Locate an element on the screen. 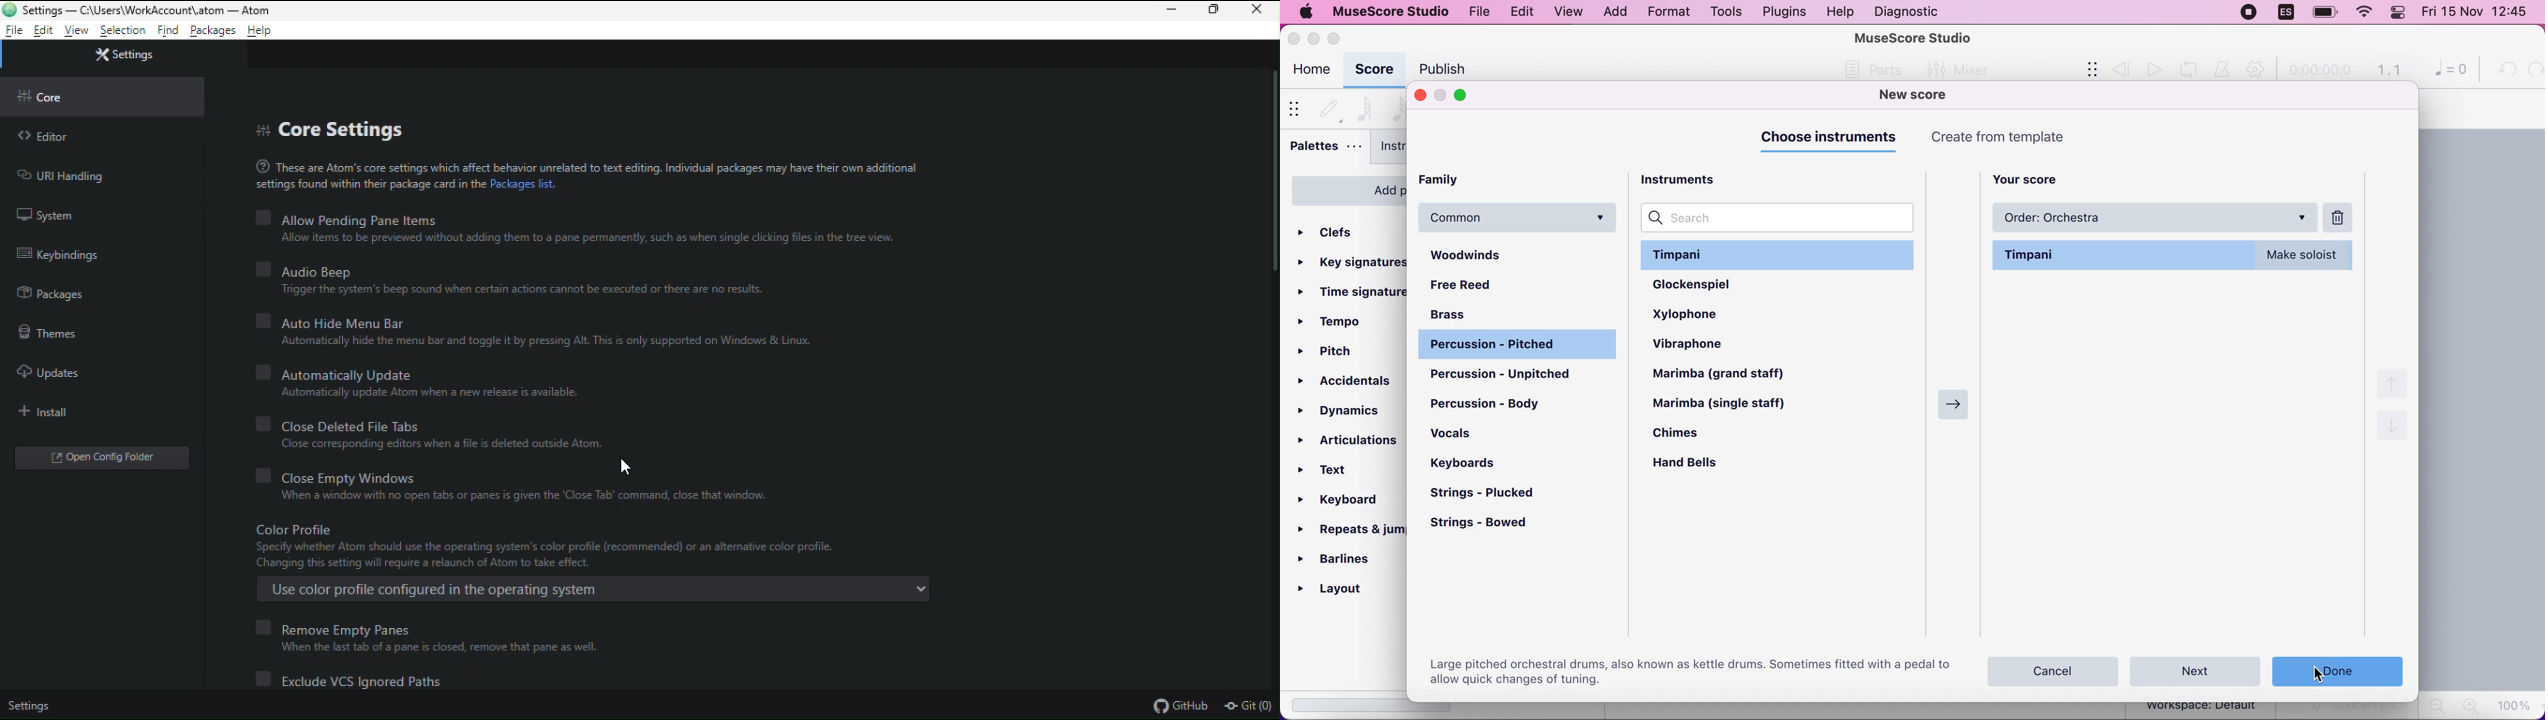  help is located at coordinates (1840, 12).